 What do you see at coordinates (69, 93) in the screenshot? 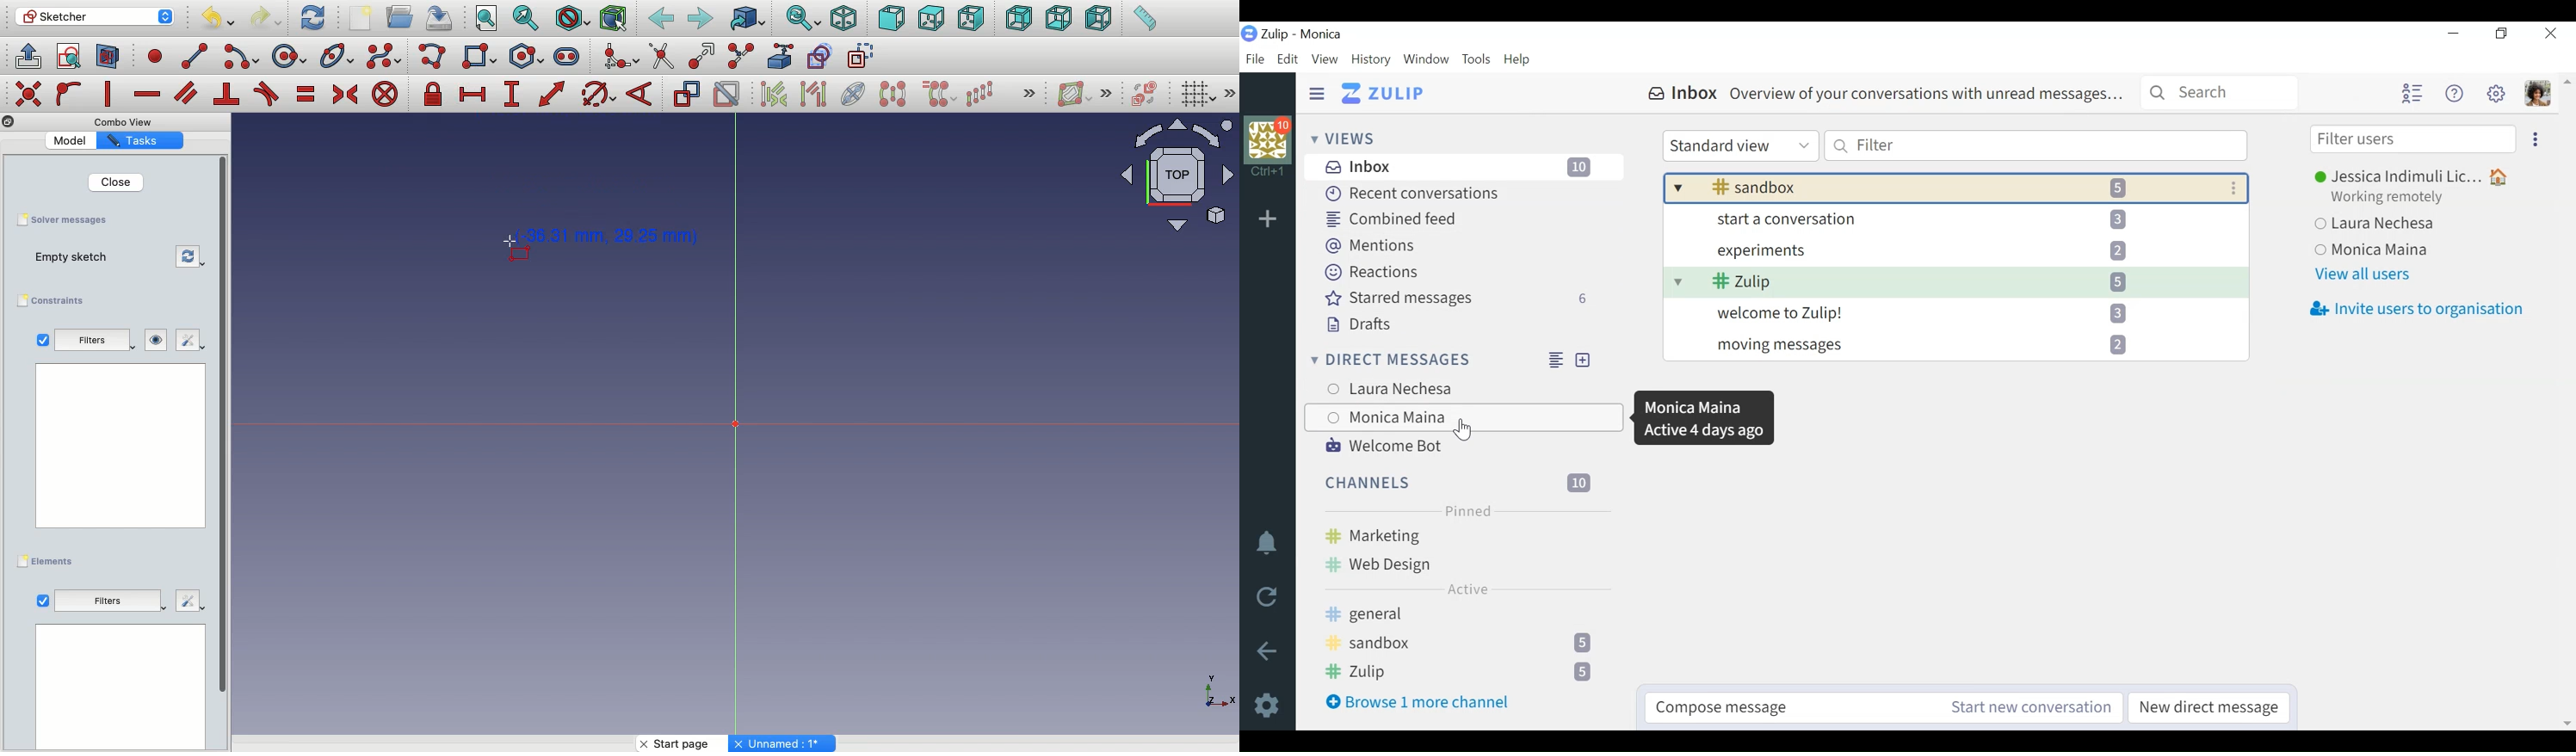
I see `constrain point onto object` at bounding box center [69, 93].